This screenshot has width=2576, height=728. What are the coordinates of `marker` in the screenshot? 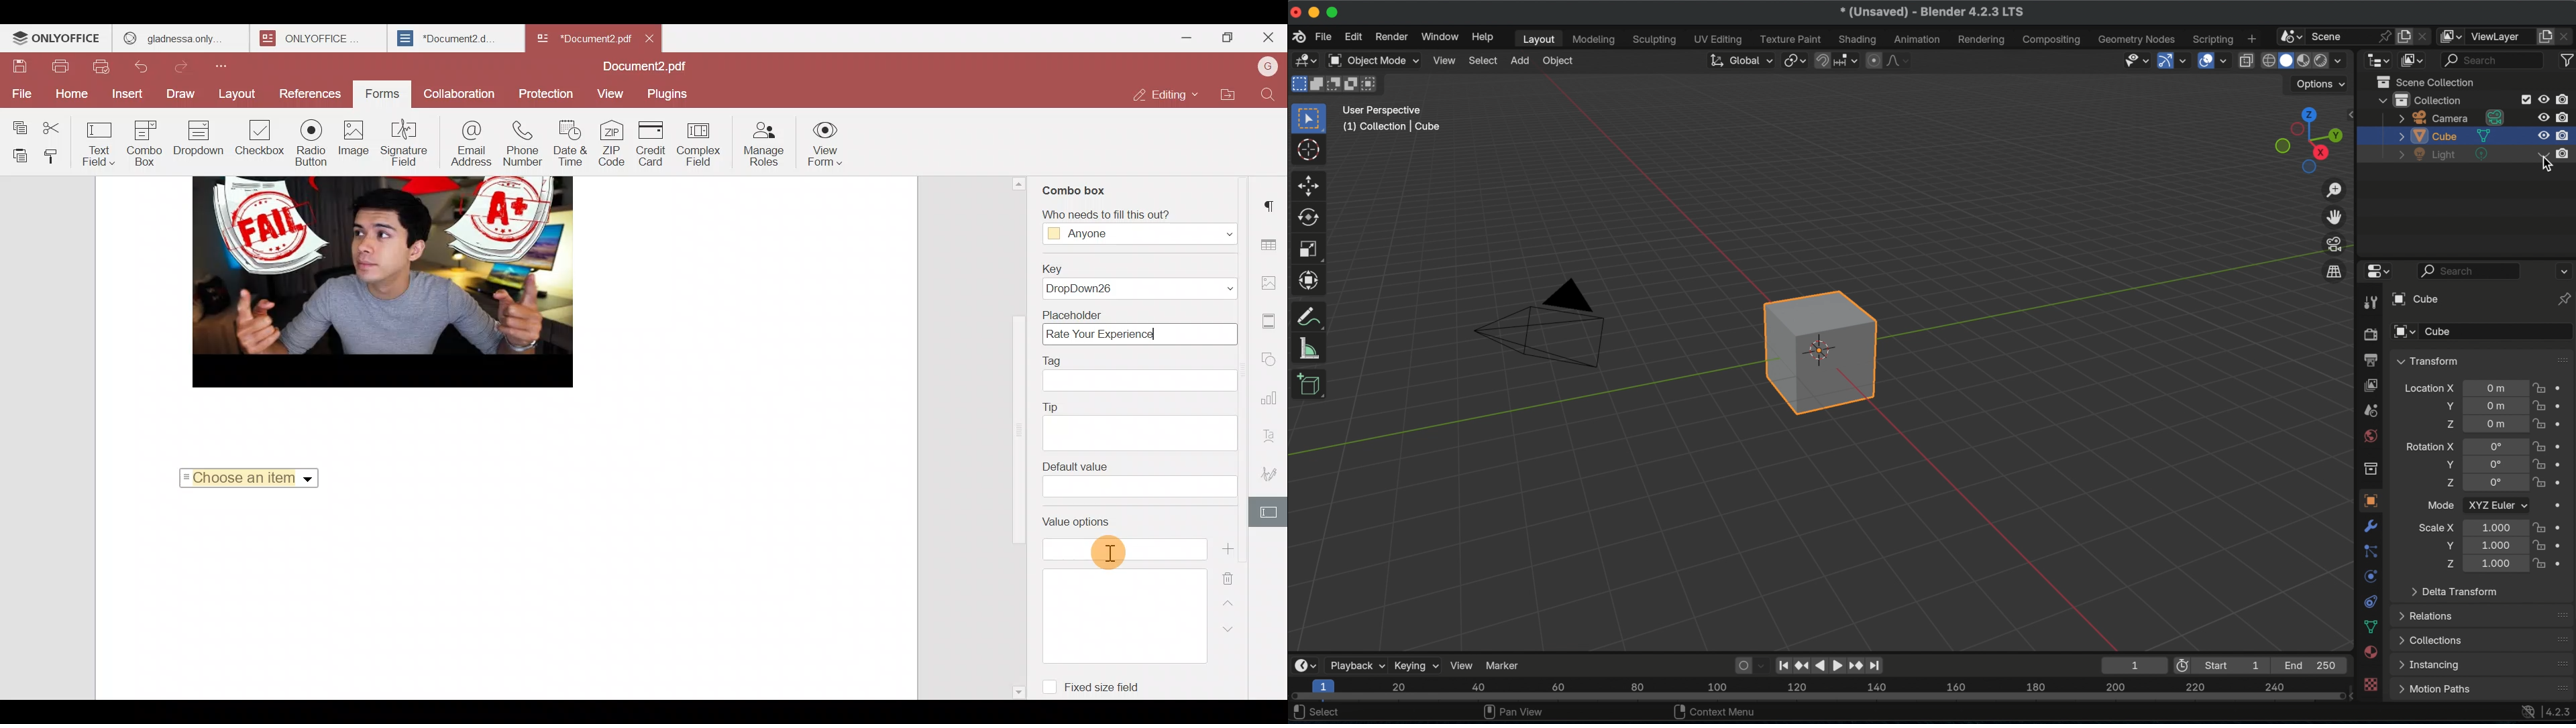 It's located at (1504, 665).